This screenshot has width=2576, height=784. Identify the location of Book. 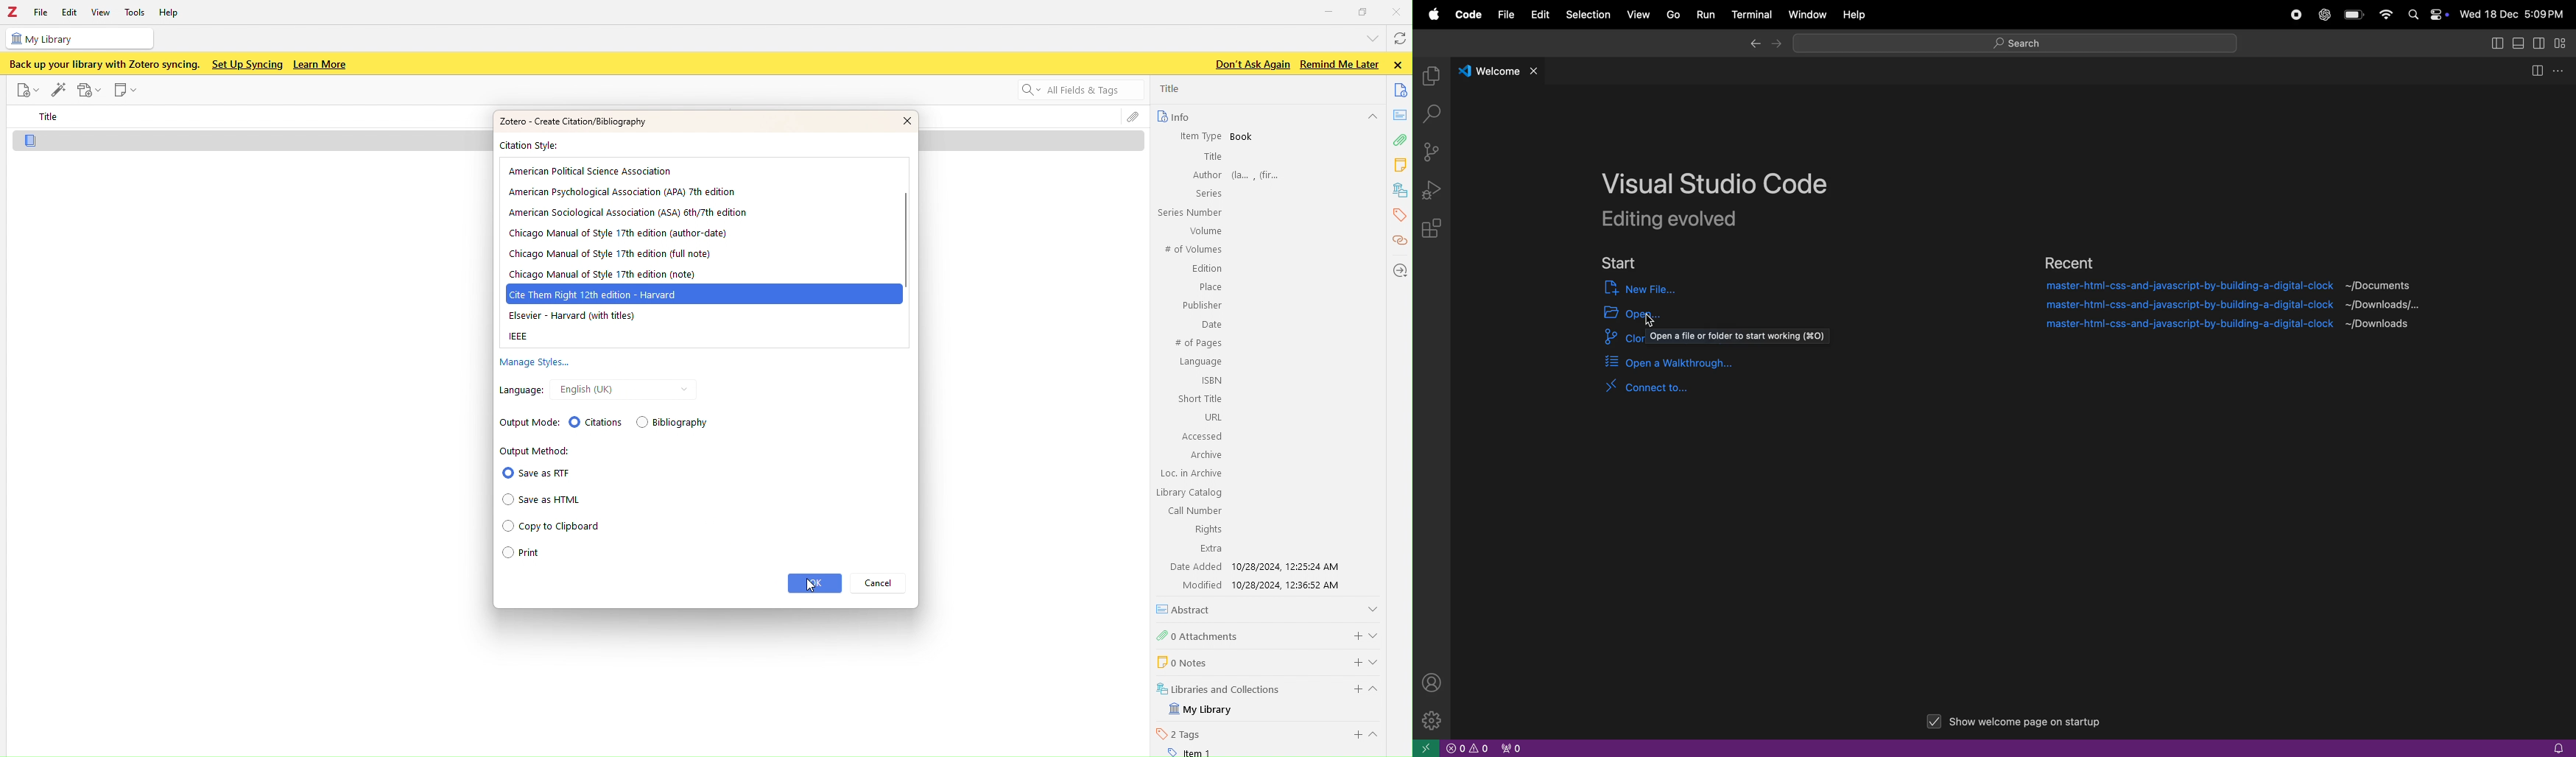
(1242, 137).